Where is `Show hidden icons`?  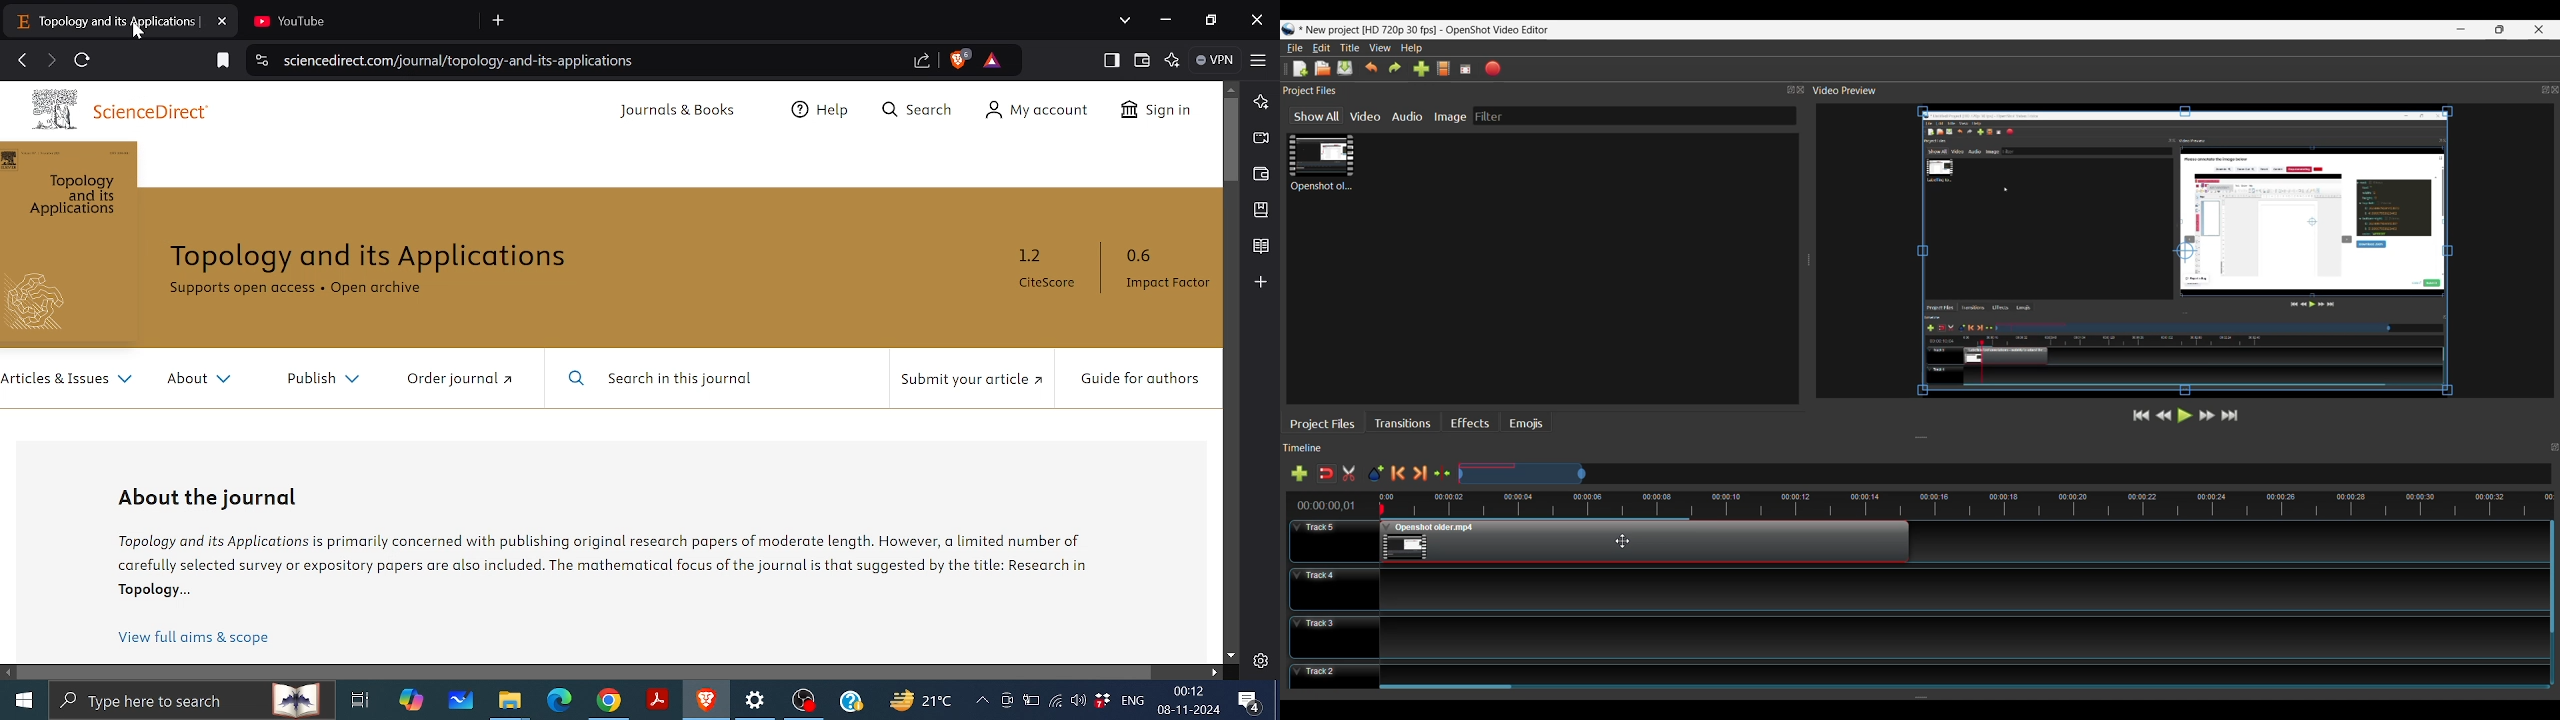
Show hidden icons is located at coordinates (982, 701).